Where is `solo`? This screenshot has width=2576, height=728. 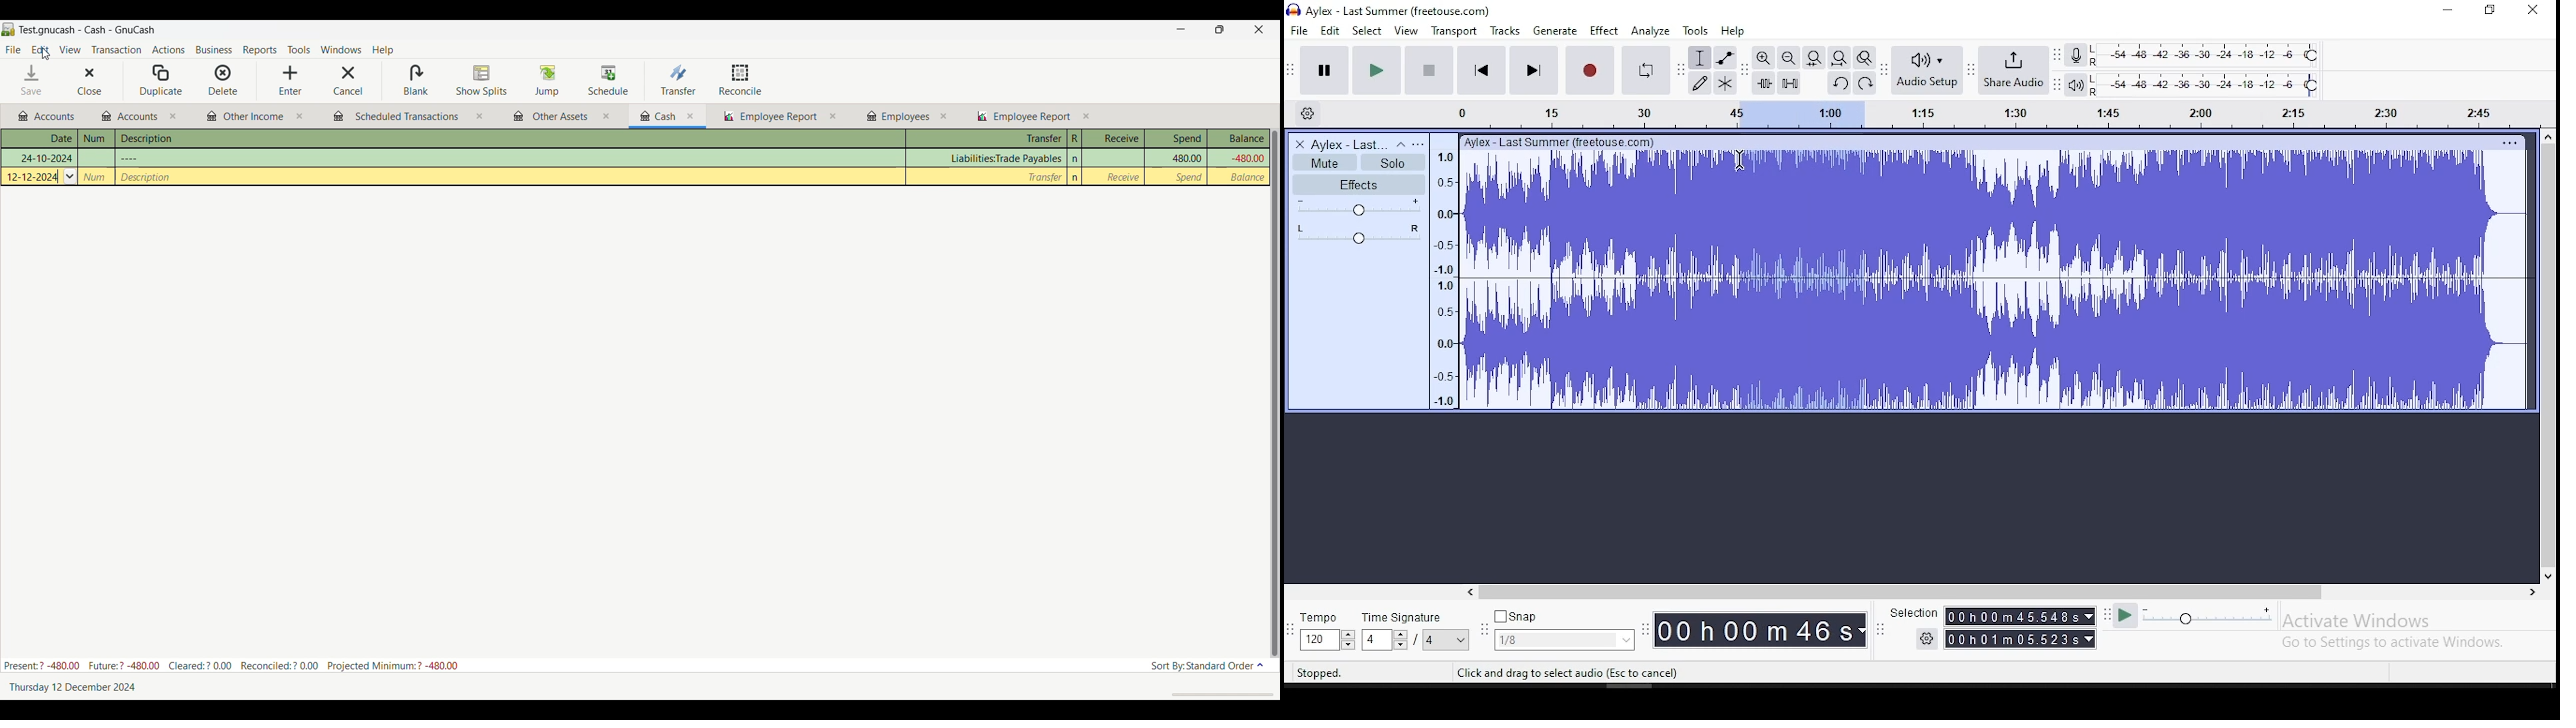
solo is located at coordinates (1392, 163).